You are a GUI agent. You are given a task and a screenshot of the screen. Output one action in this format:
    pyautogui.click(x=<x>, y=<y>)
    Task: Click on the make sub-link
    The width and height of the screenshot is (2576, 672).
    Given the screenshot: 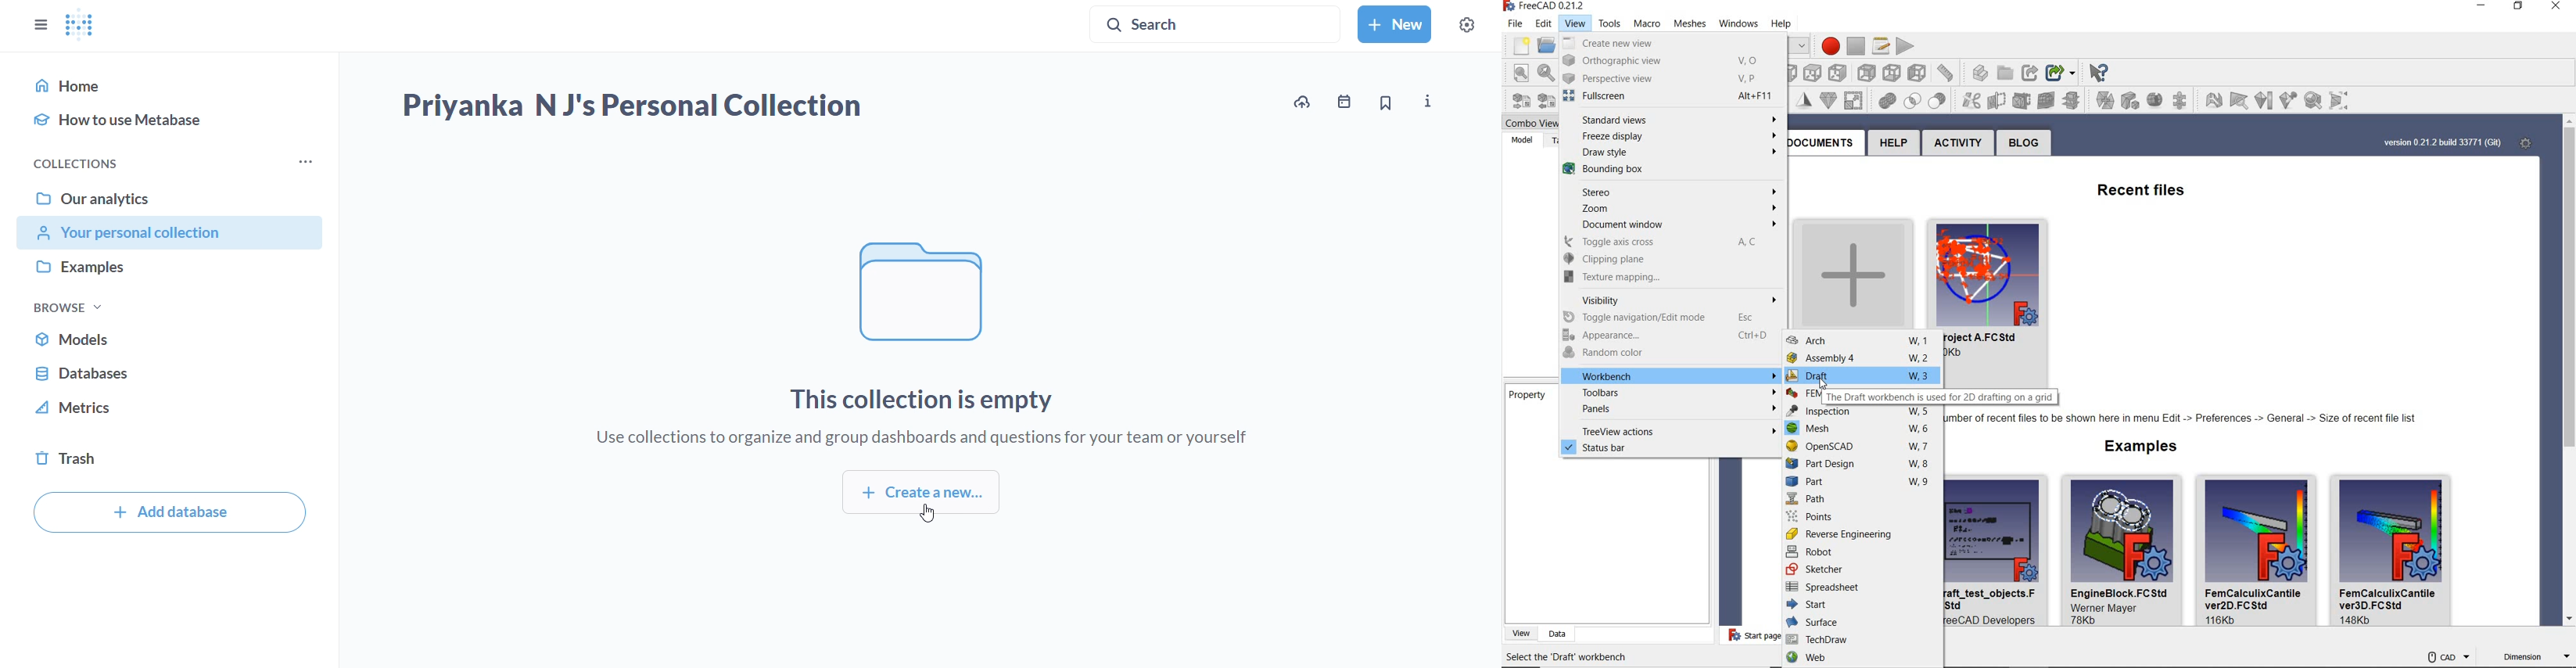 What is the action you would take?
    pyautogui.click(x=2032, y=69)
    